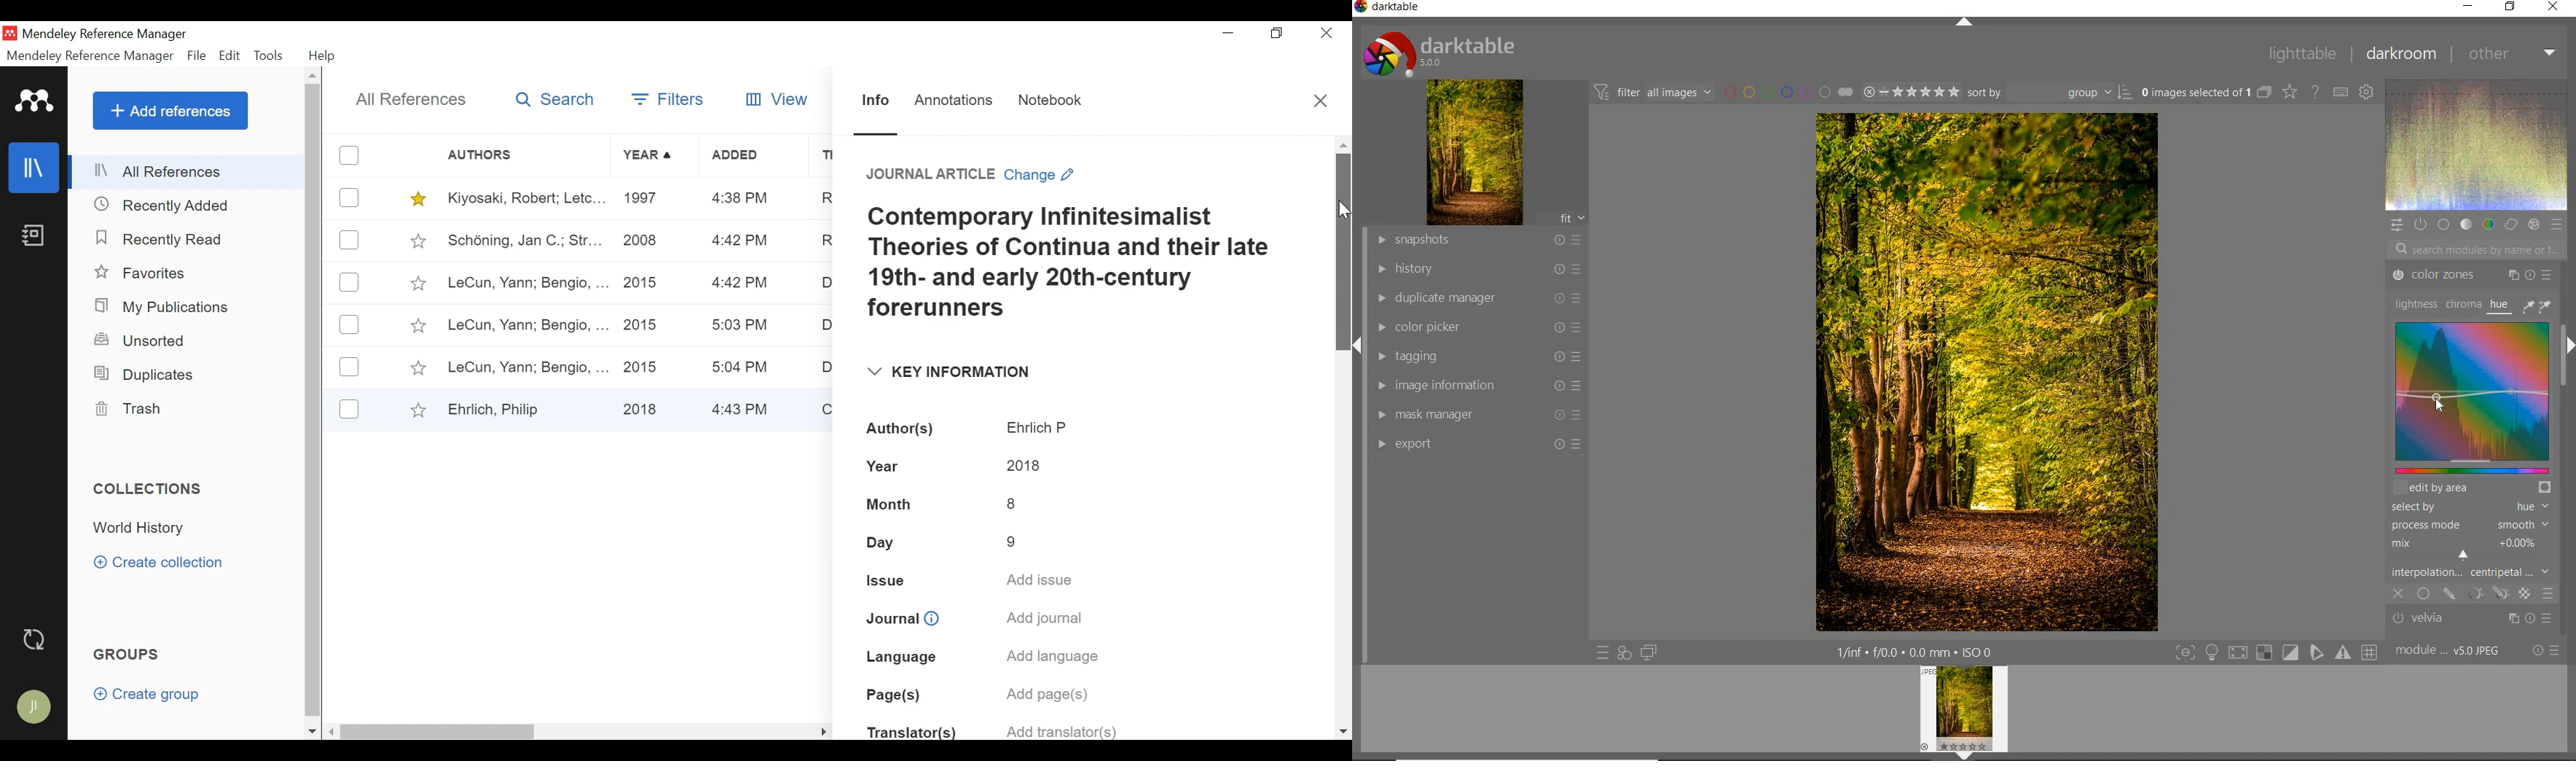  What do you see at coordinates (1042, 581) in the screenshot?
I see `Add issue` at bounding box center [1042, 581].